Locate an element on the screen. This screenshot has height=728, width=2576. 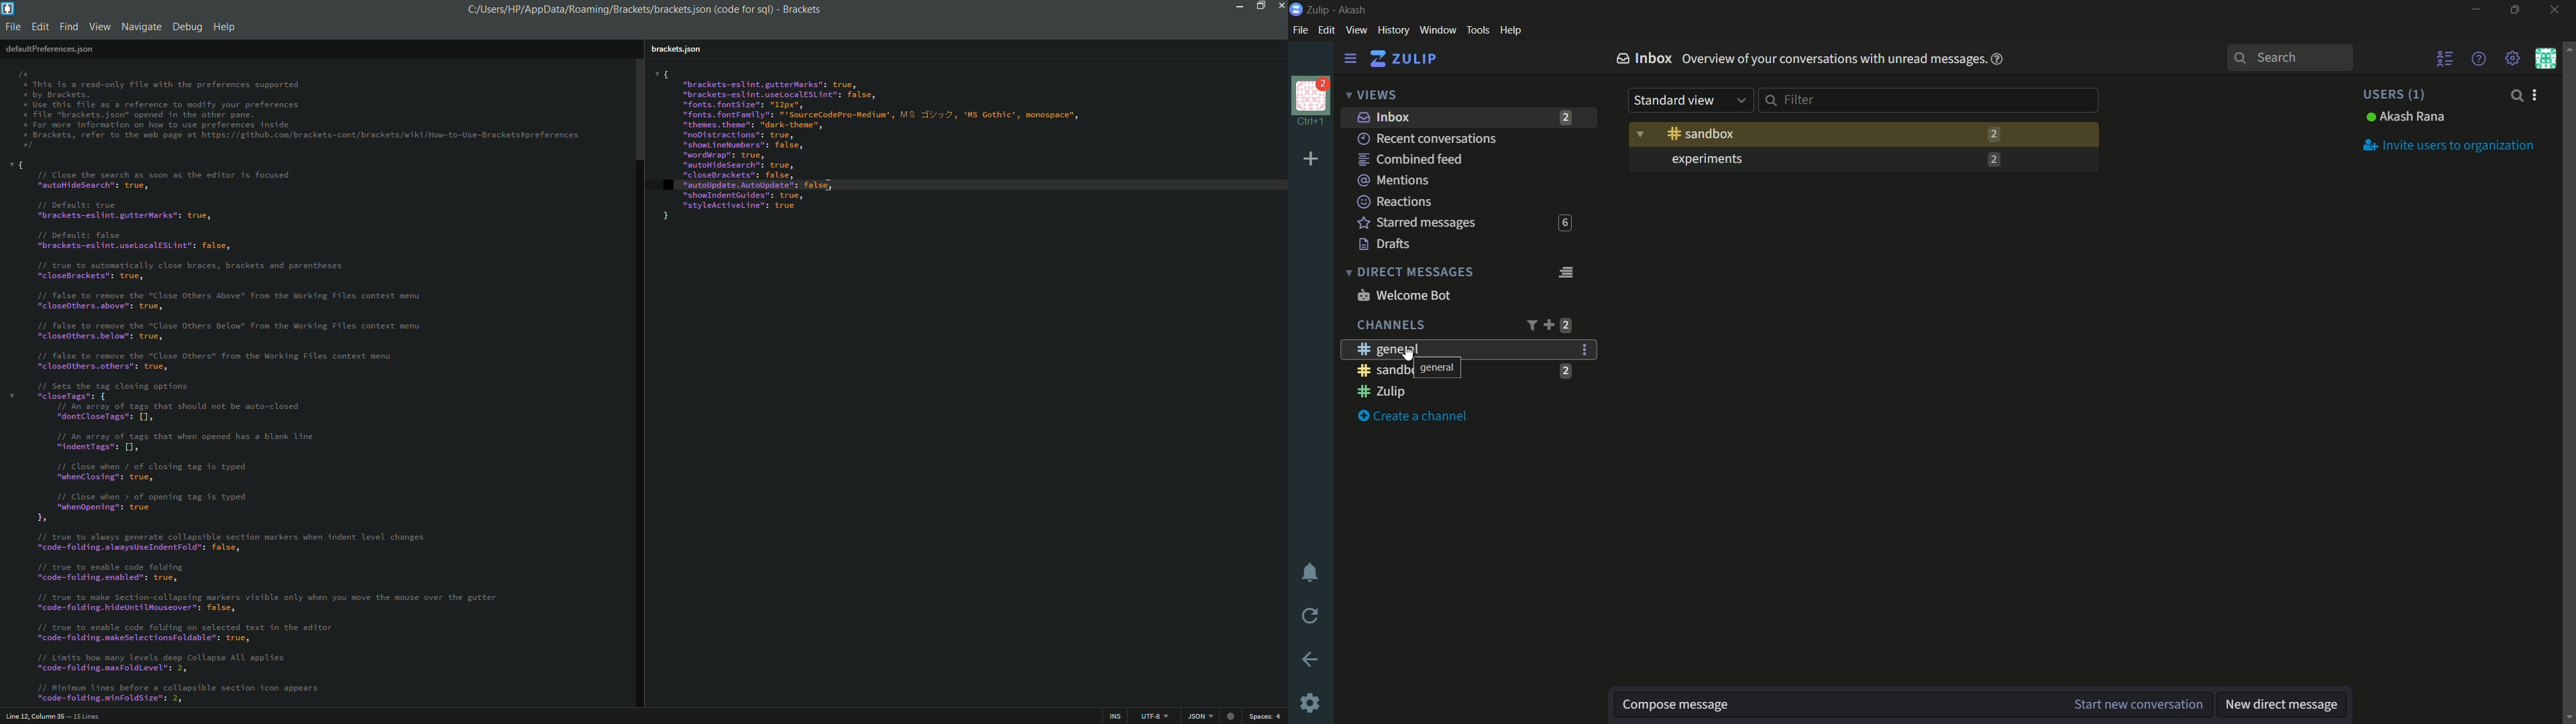
help menu is located at coordinates (1510, 31).